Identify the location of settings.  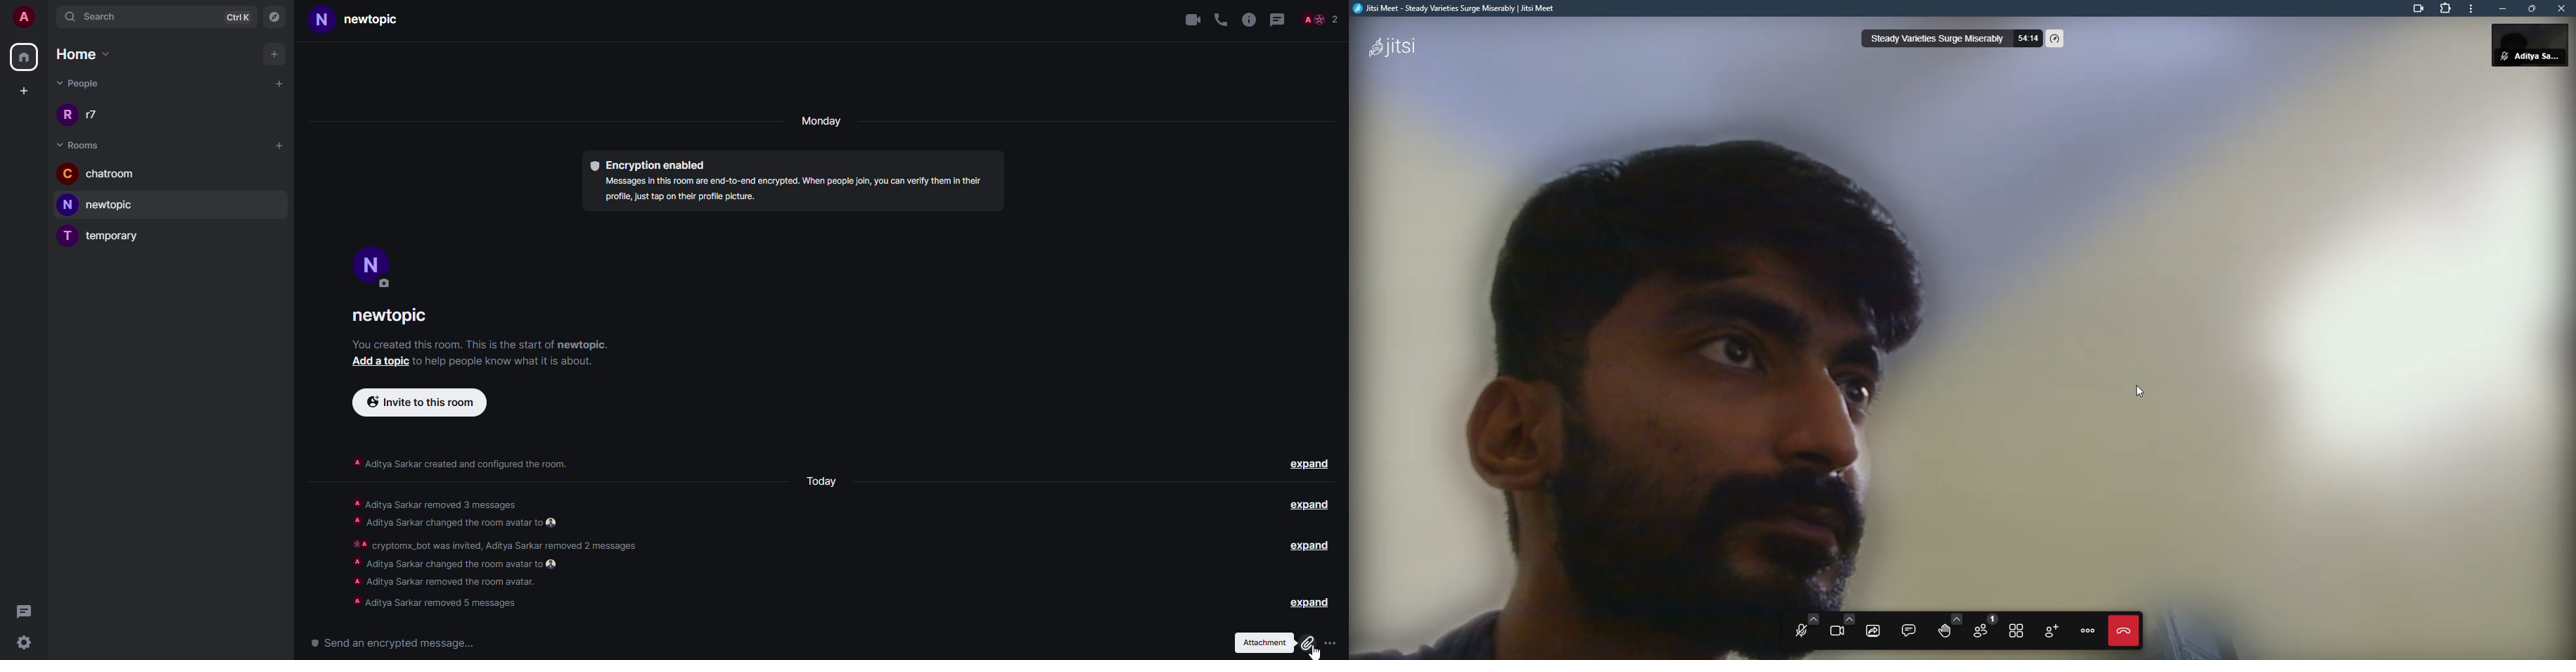
(27, 642).